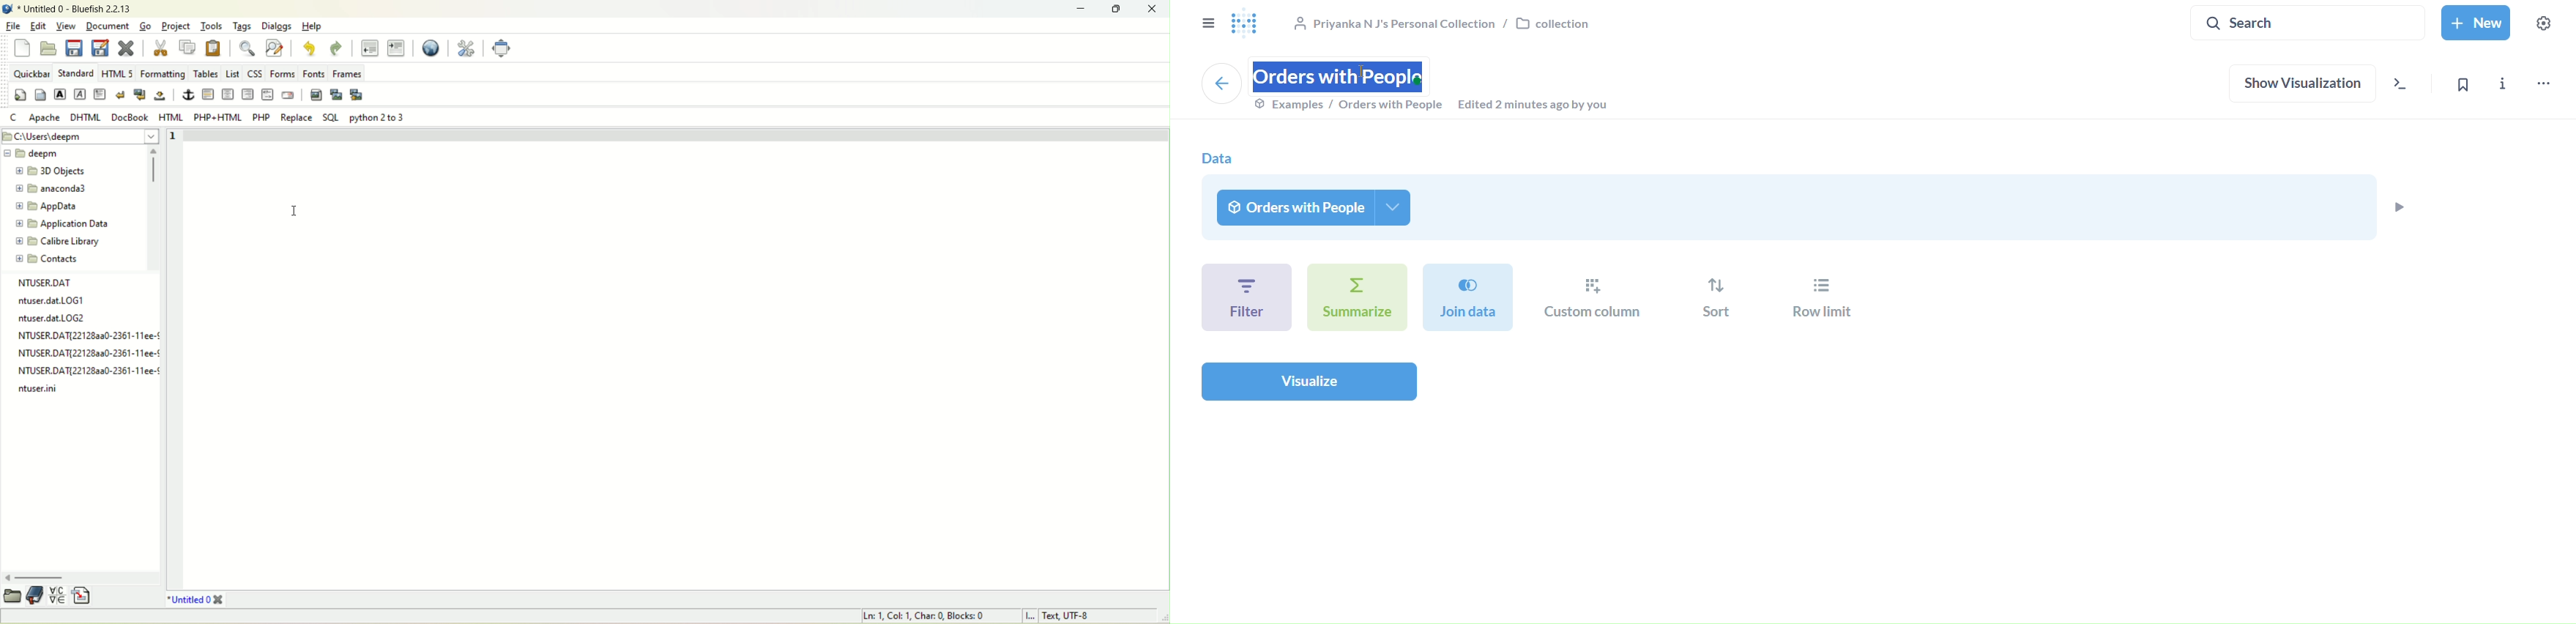 The image size is (2576, 644). What do you see at coordinates (209, 94) in the screenshot?
I see `horizontal rule` at bounding box center [209, 94].